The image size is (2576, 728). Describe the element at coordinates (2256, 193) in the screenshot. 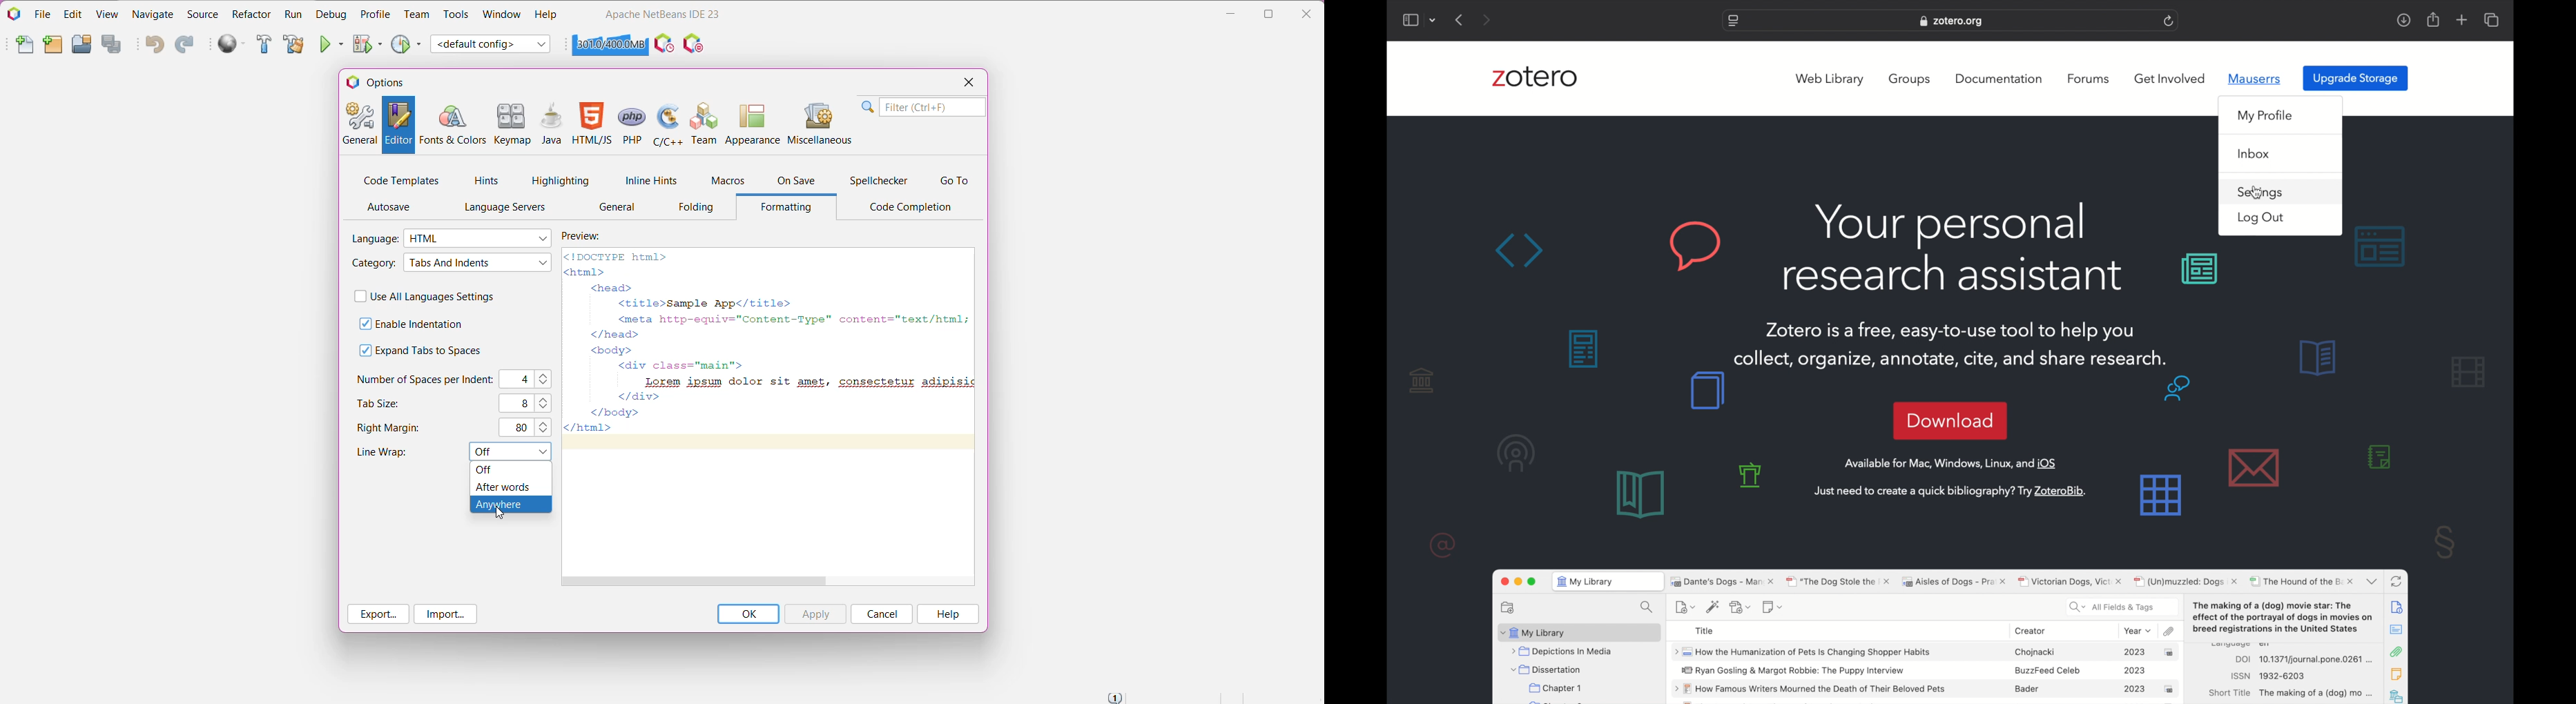

I see `cursor` at that location.